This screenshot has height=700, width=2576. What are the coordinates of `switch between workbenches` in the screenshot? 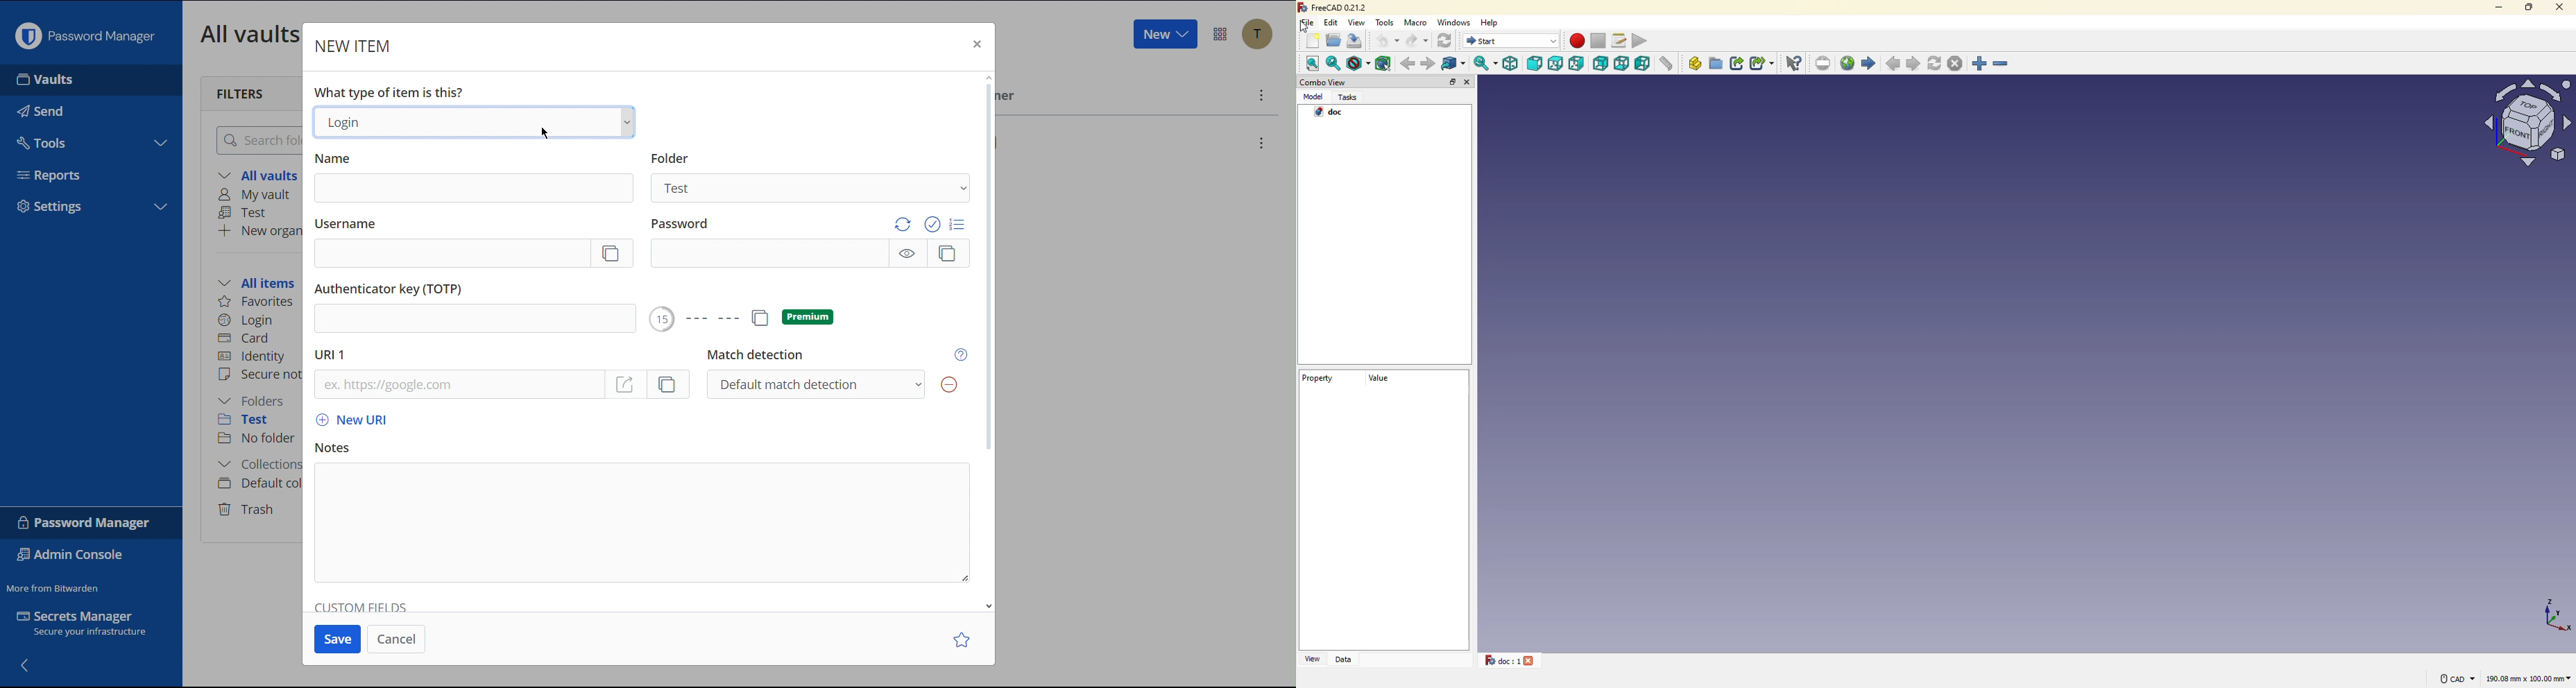 It's located at (1511, 41).